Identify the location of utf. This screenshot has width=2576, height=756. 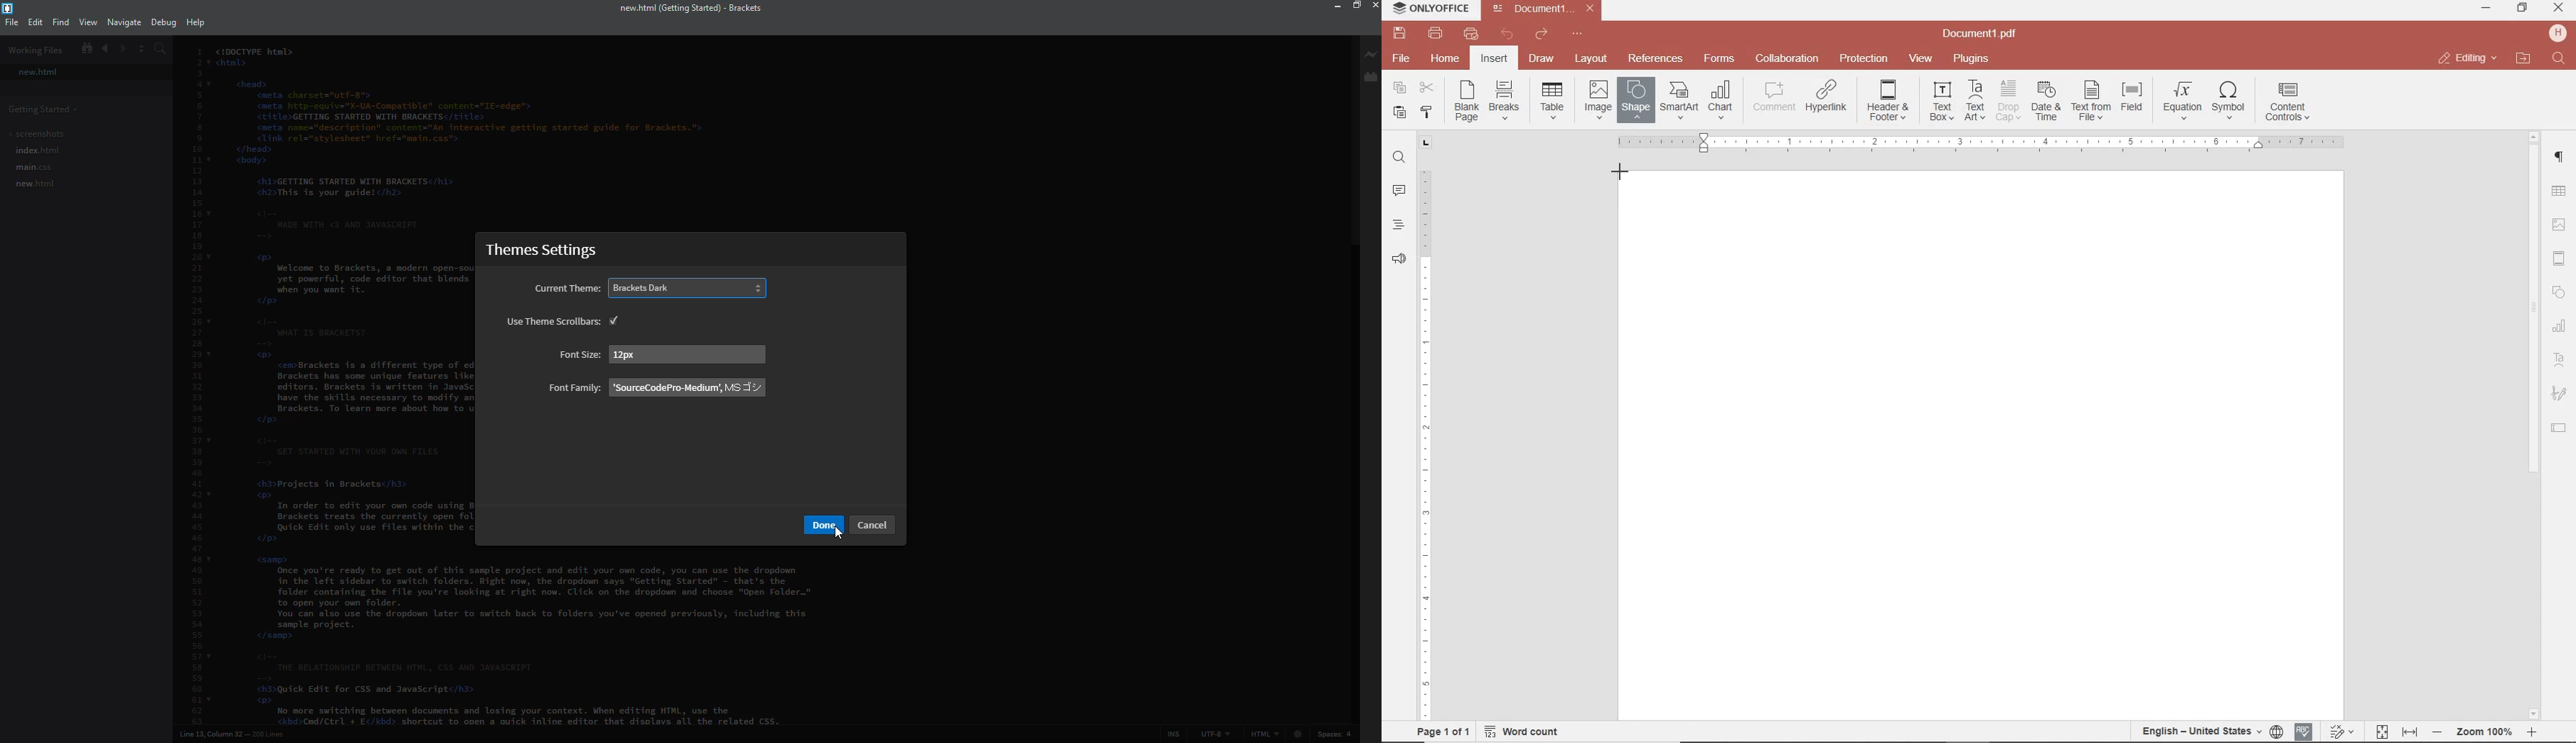
(1217, 734).